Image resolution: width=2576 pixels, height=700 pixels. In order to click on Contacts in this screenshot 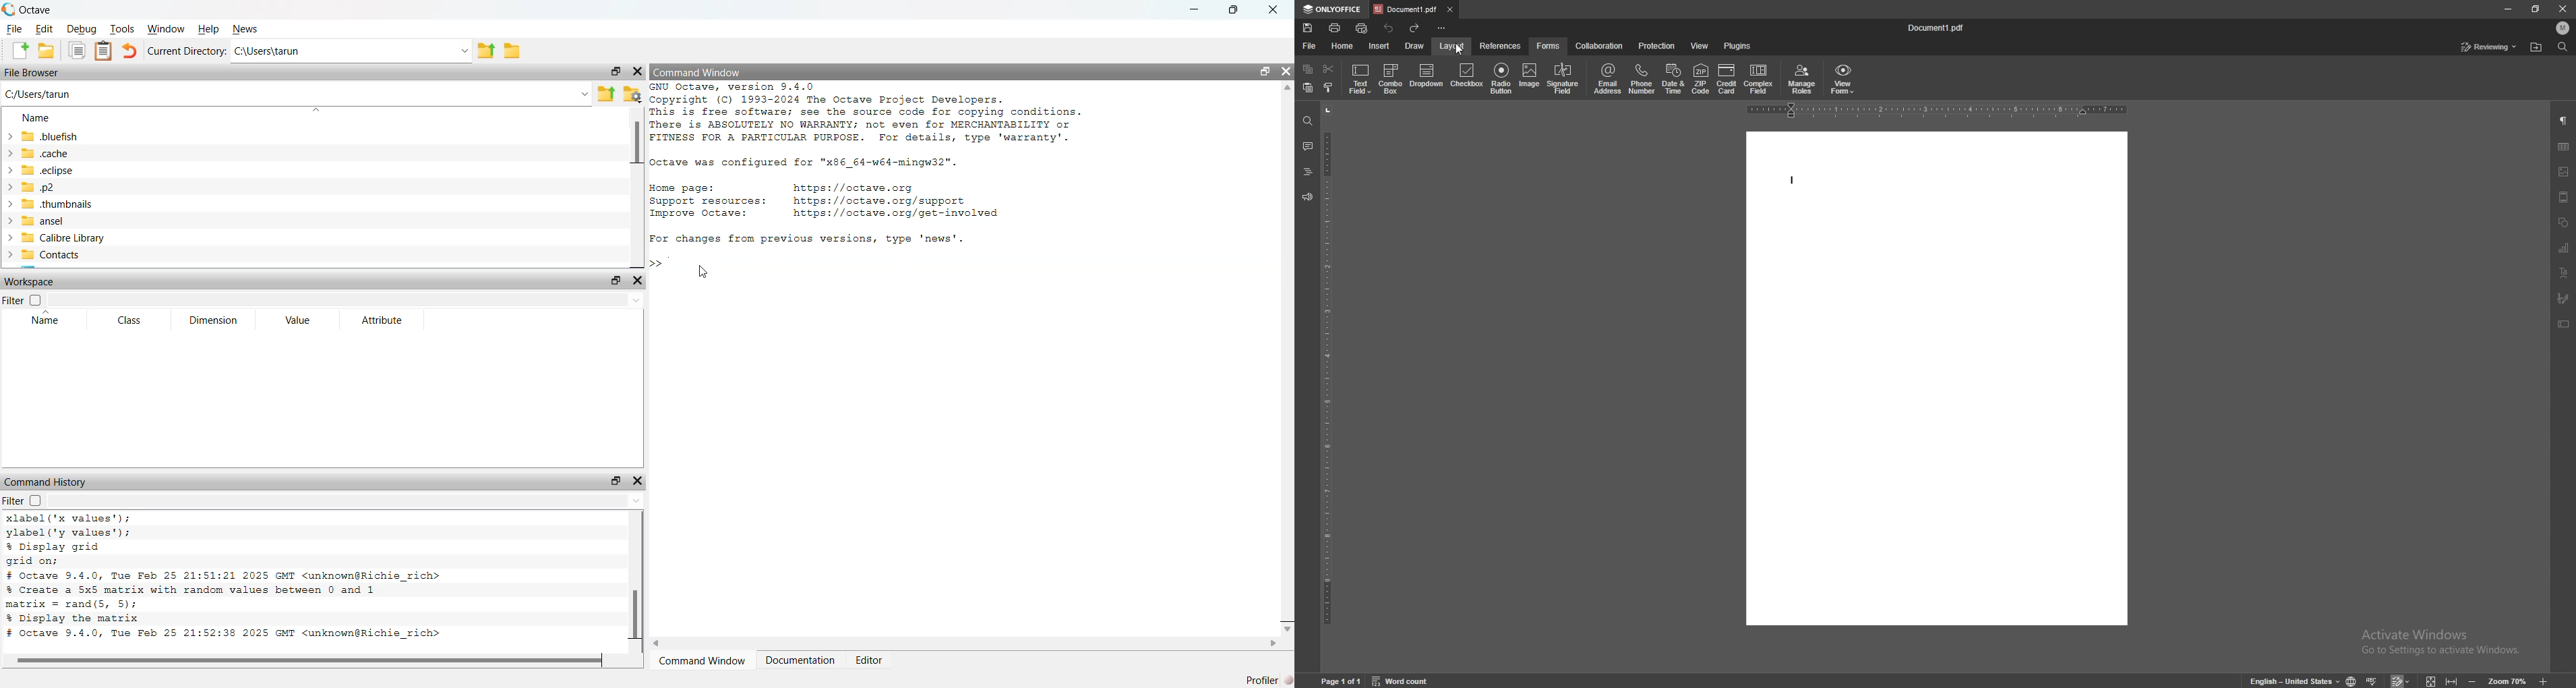, I will do `click(63, 256)`.